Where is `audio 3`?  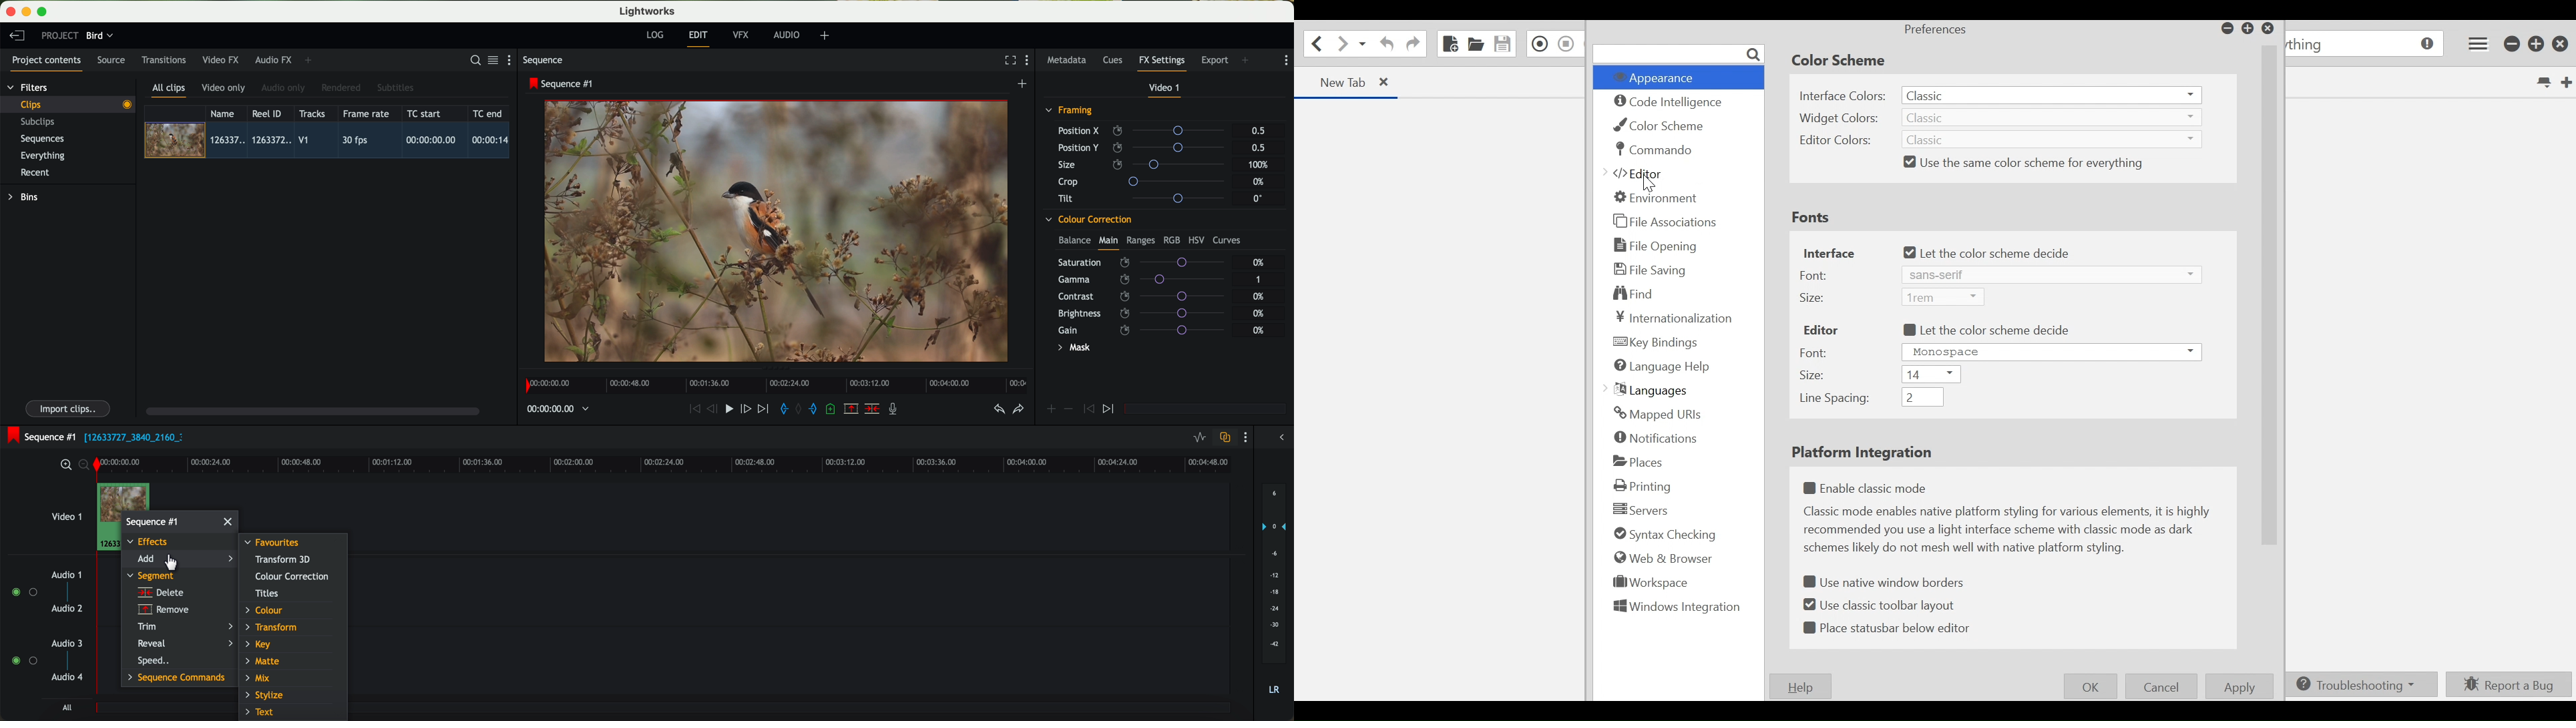
audio 3 is located at coordinates (62, 643).